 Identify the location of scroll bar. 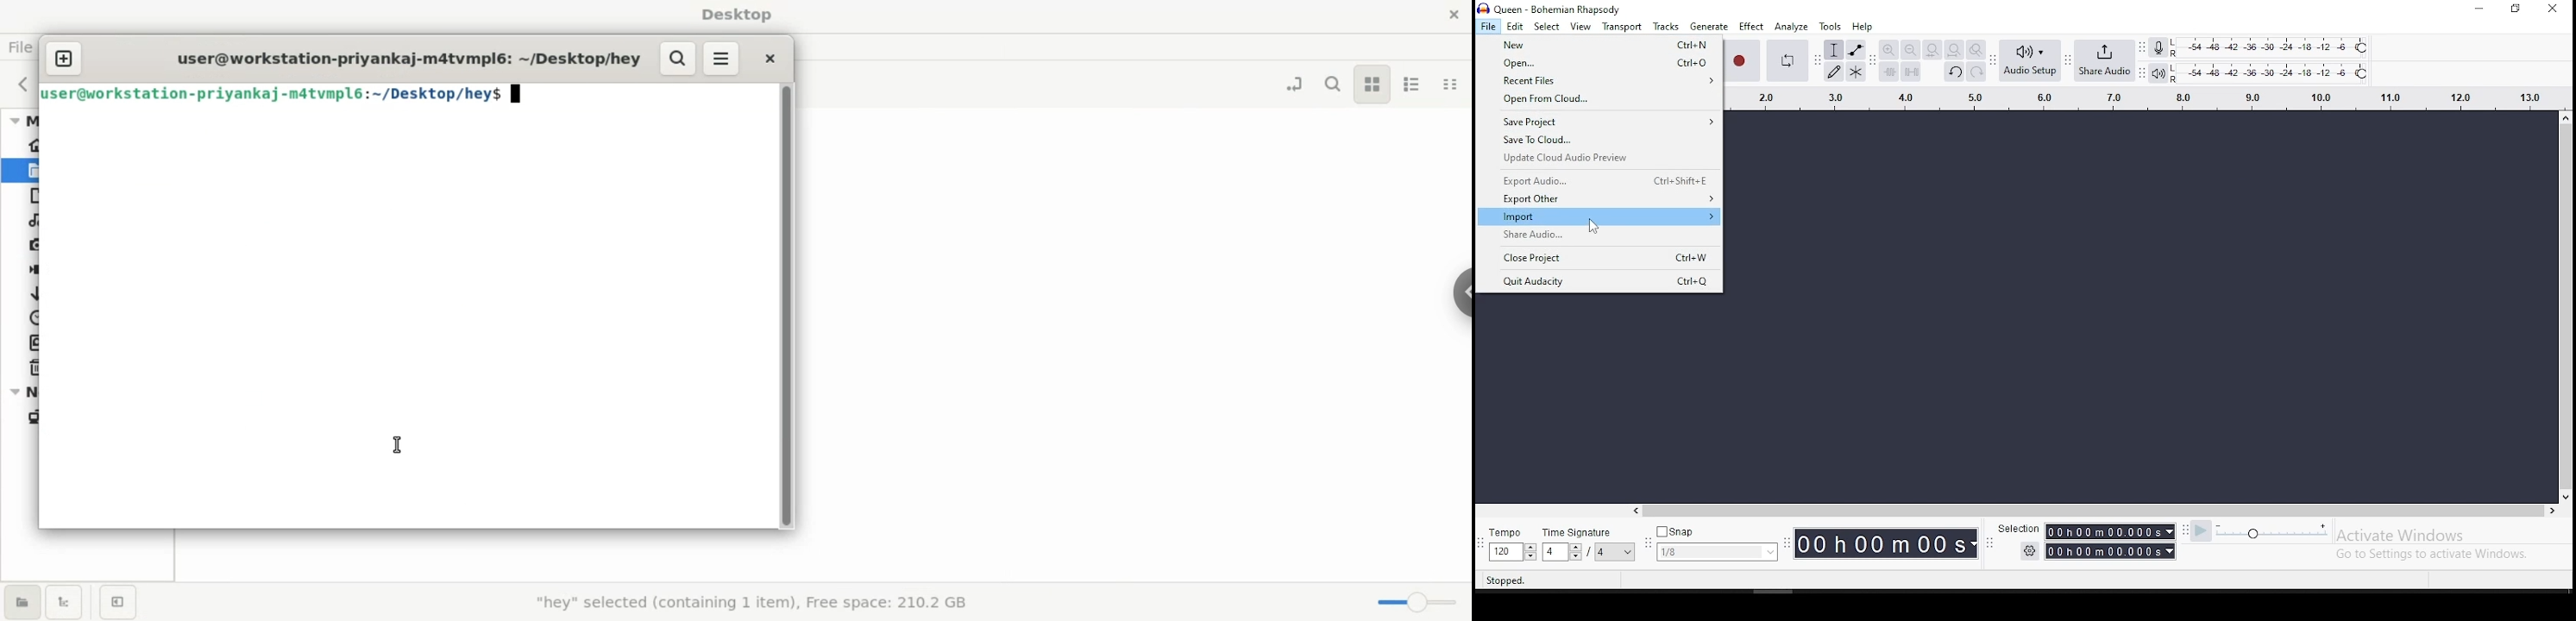
(2565, 305).